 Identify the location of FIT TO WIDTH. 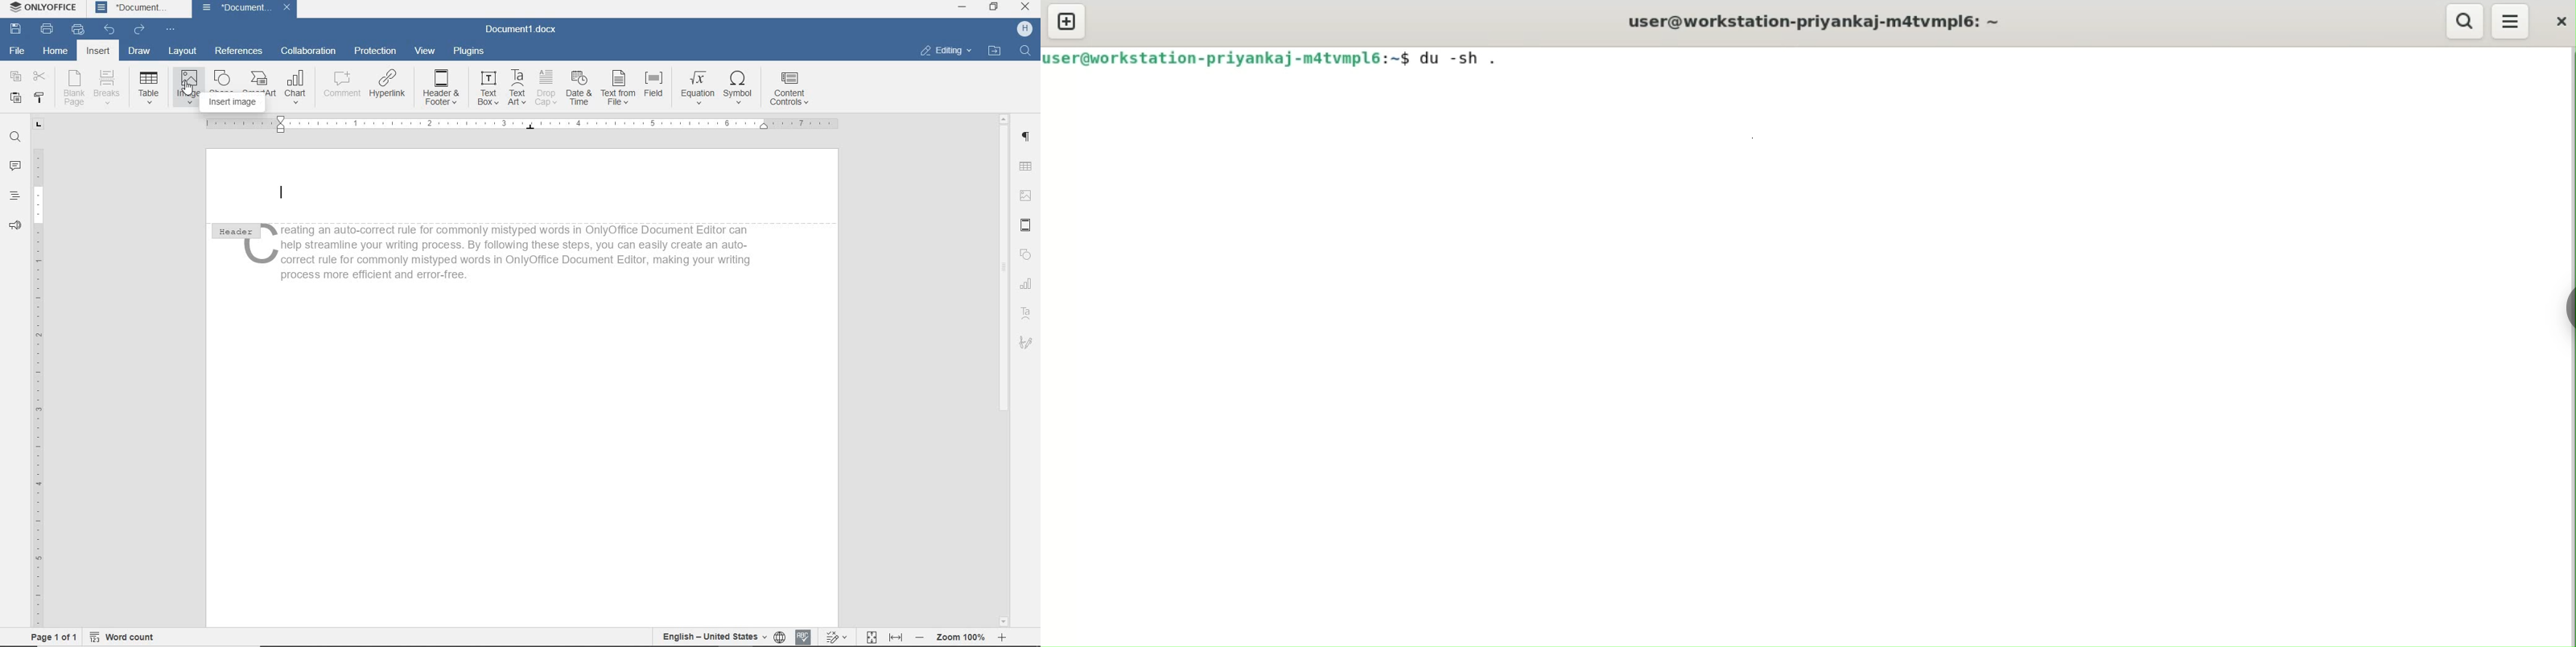
(896, 637).